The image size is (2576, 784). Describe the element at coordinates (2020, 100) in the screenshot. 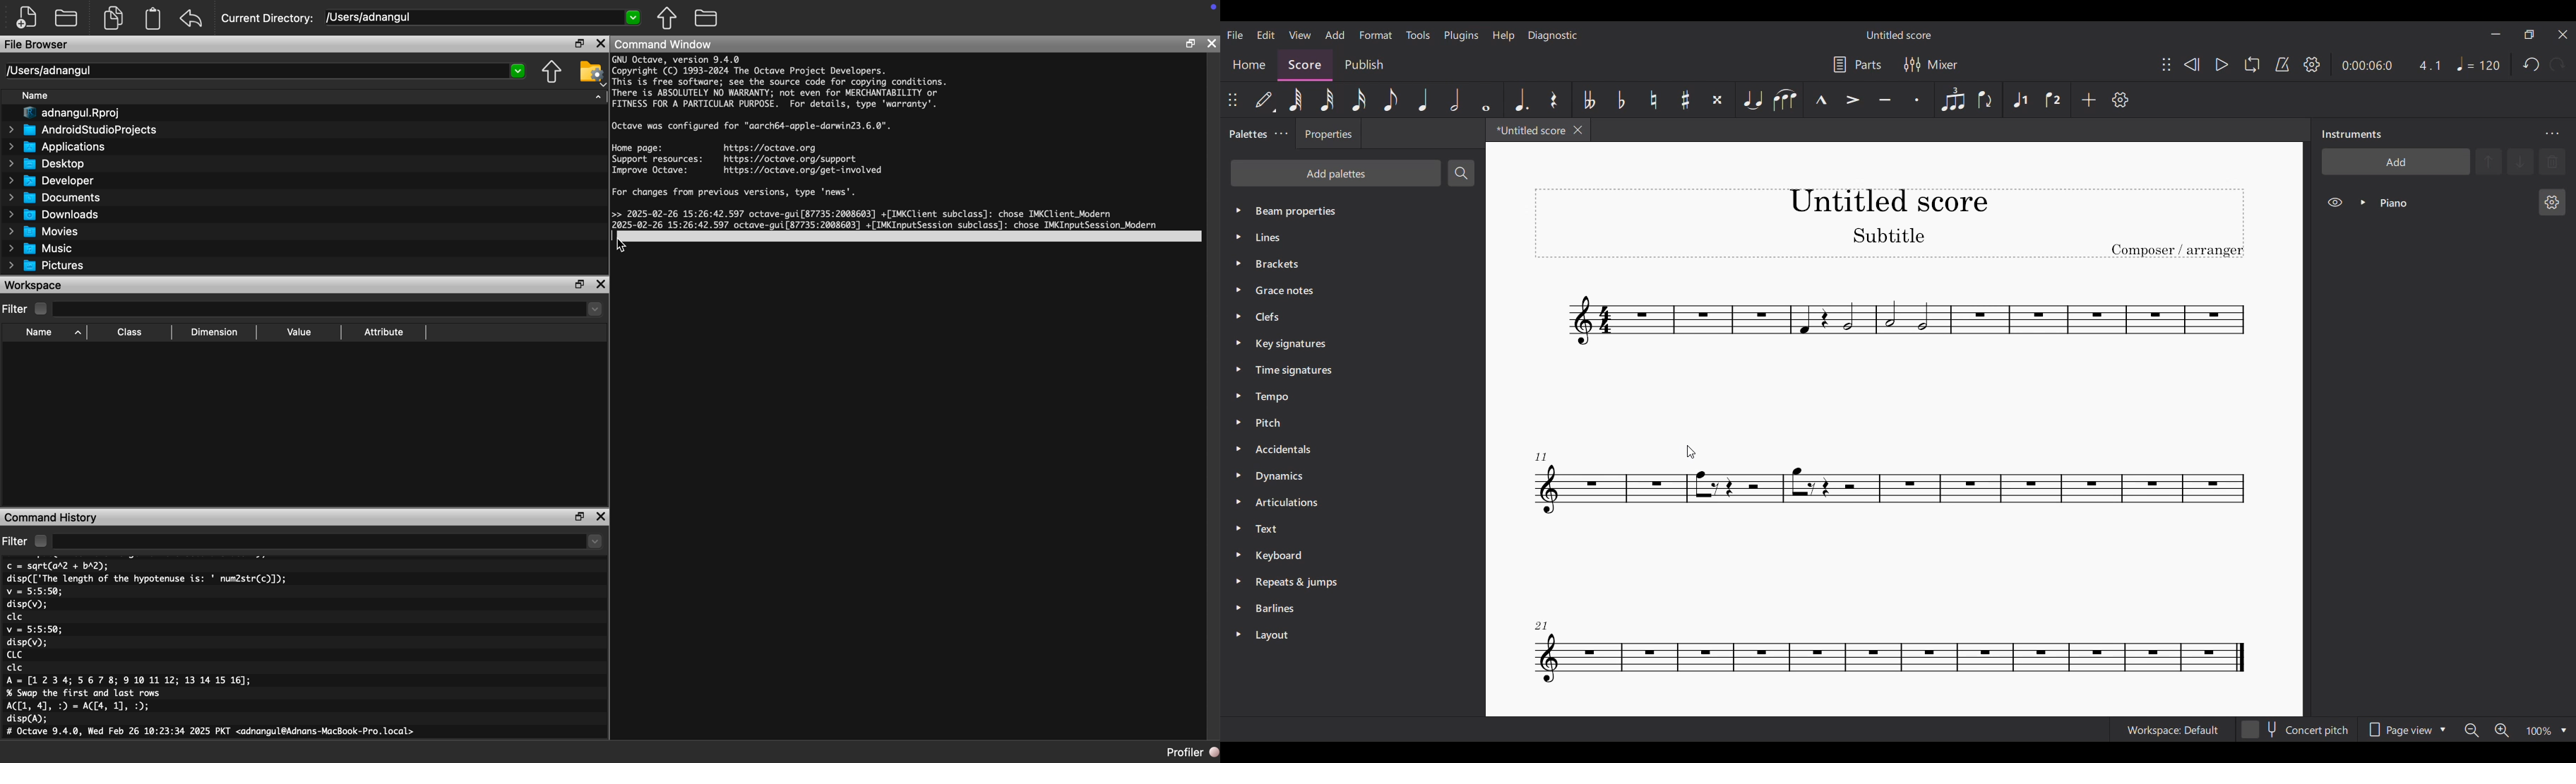

I see `Voice 1` at that location.